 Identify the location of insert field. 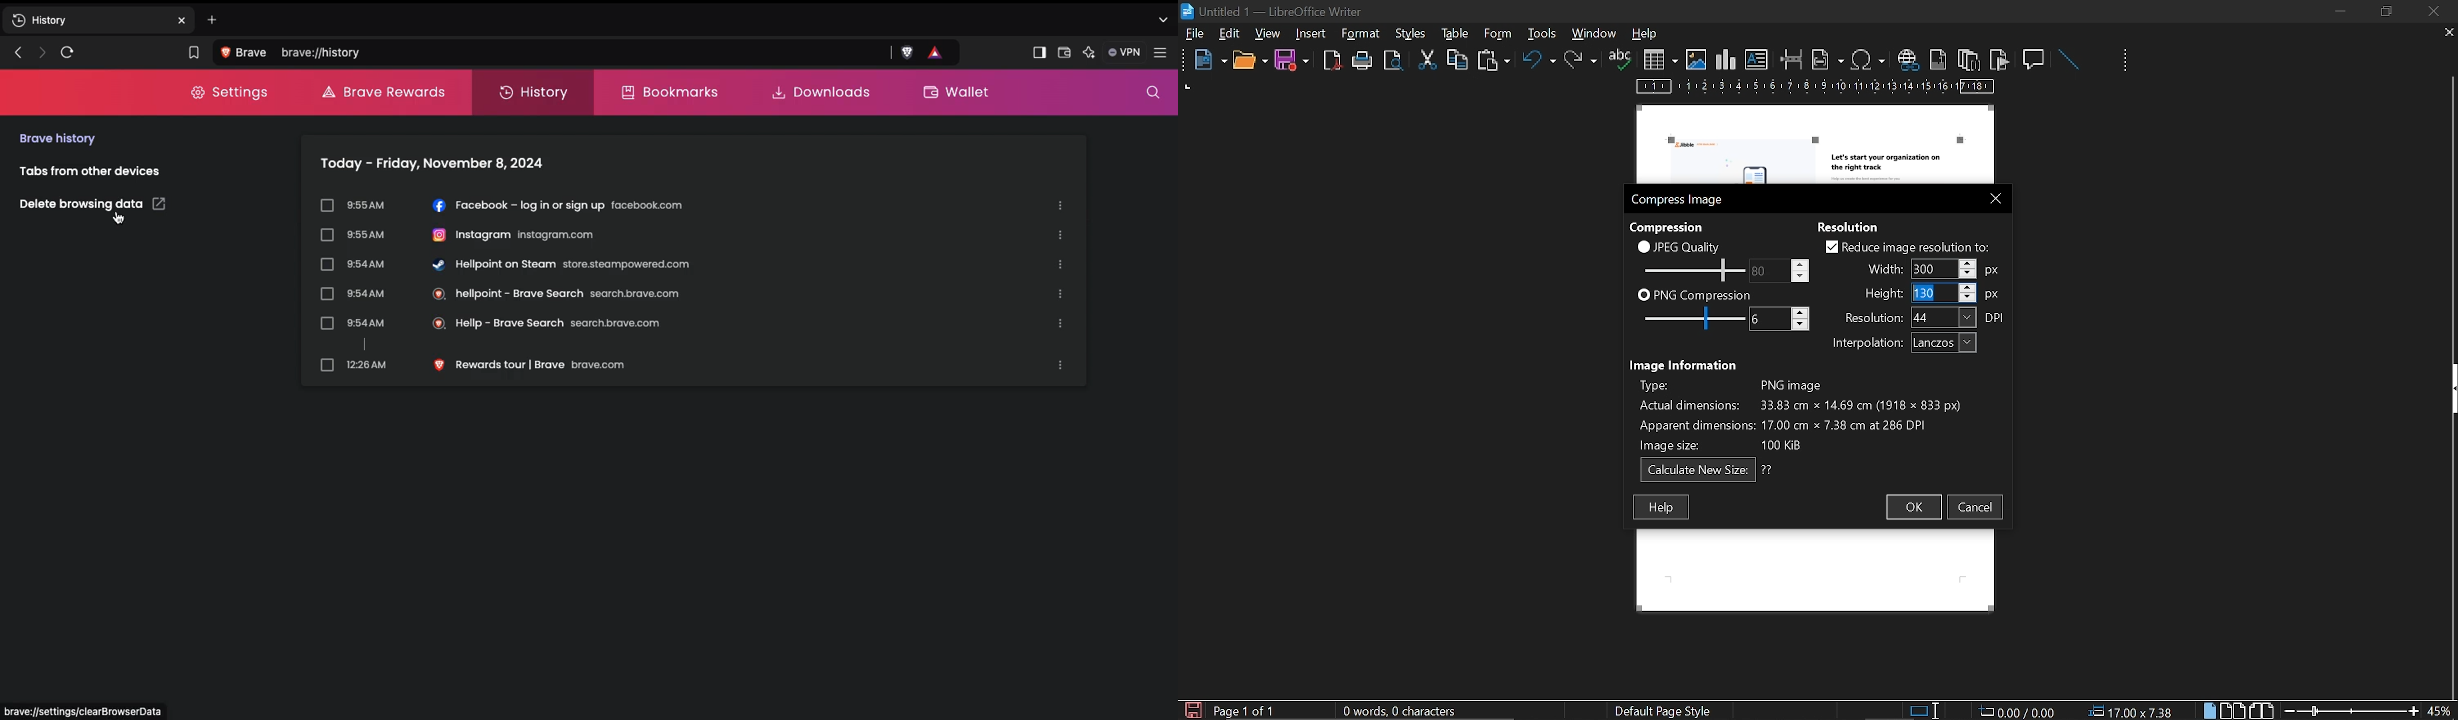
(1828, 59).